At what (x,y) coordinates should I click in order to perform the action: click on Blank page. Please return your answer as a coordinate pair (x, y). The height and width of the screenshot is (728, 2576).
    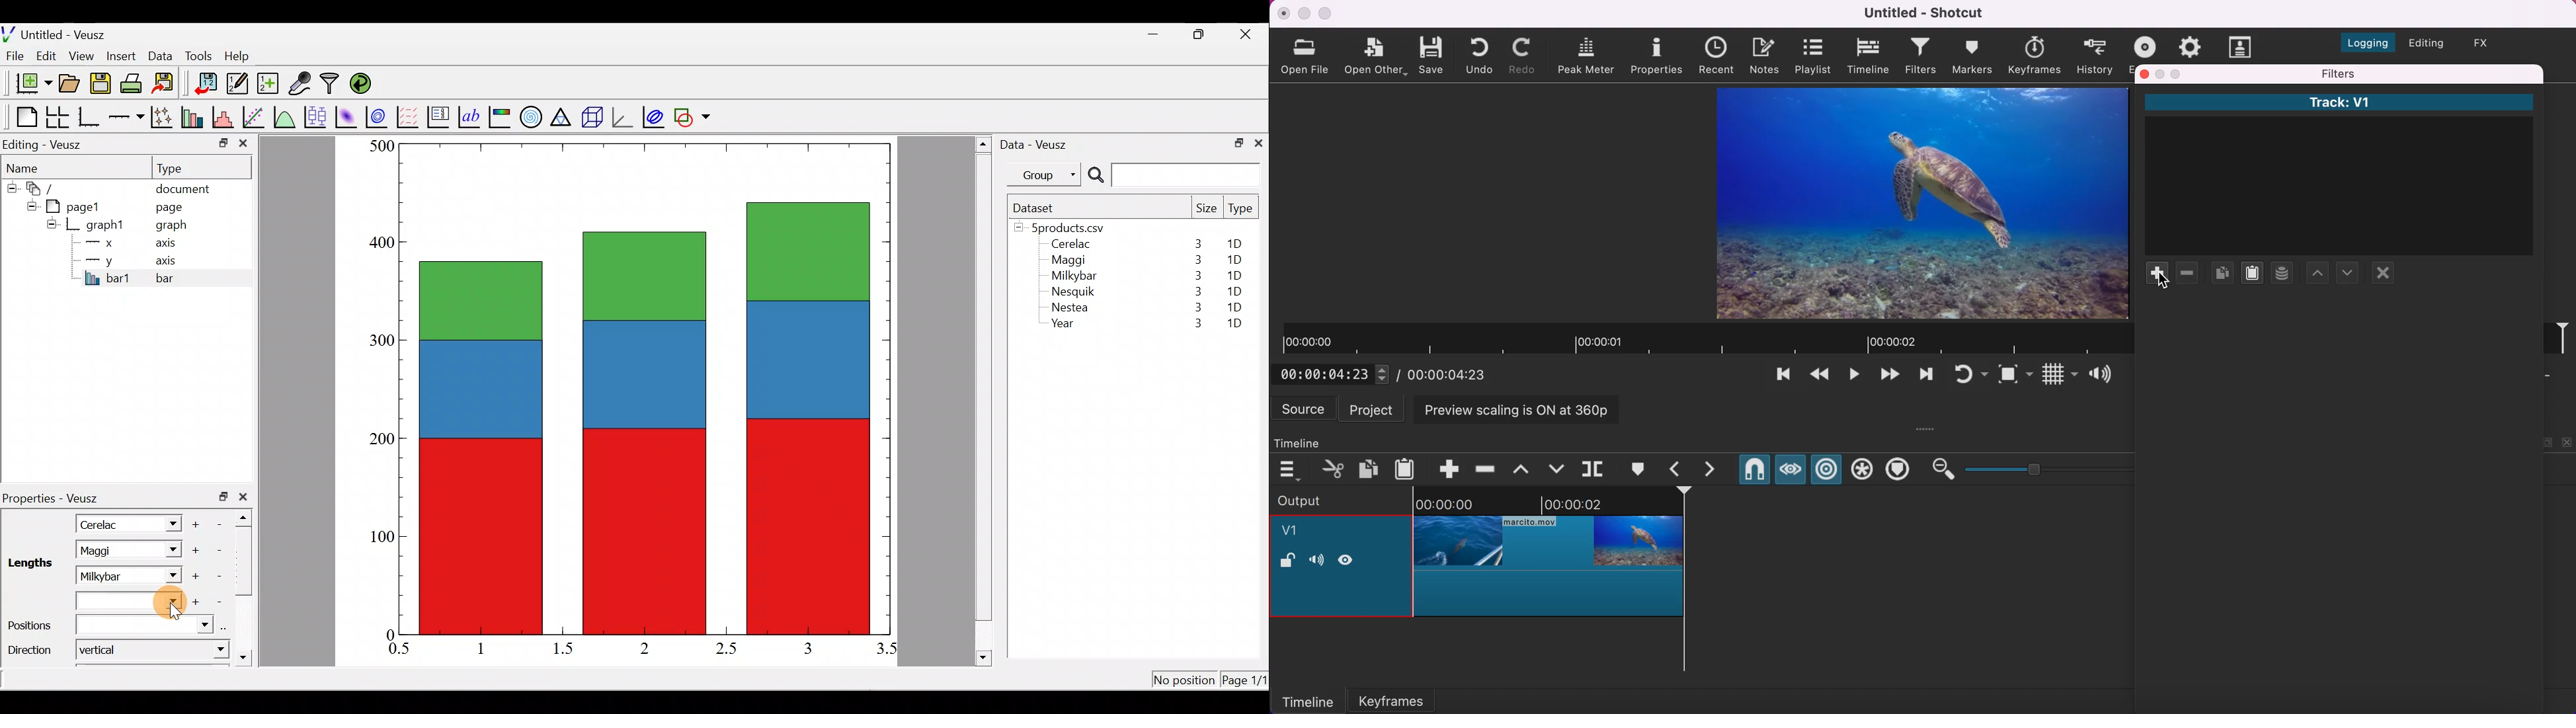
    Looking at the image, I should click on (23, 117).